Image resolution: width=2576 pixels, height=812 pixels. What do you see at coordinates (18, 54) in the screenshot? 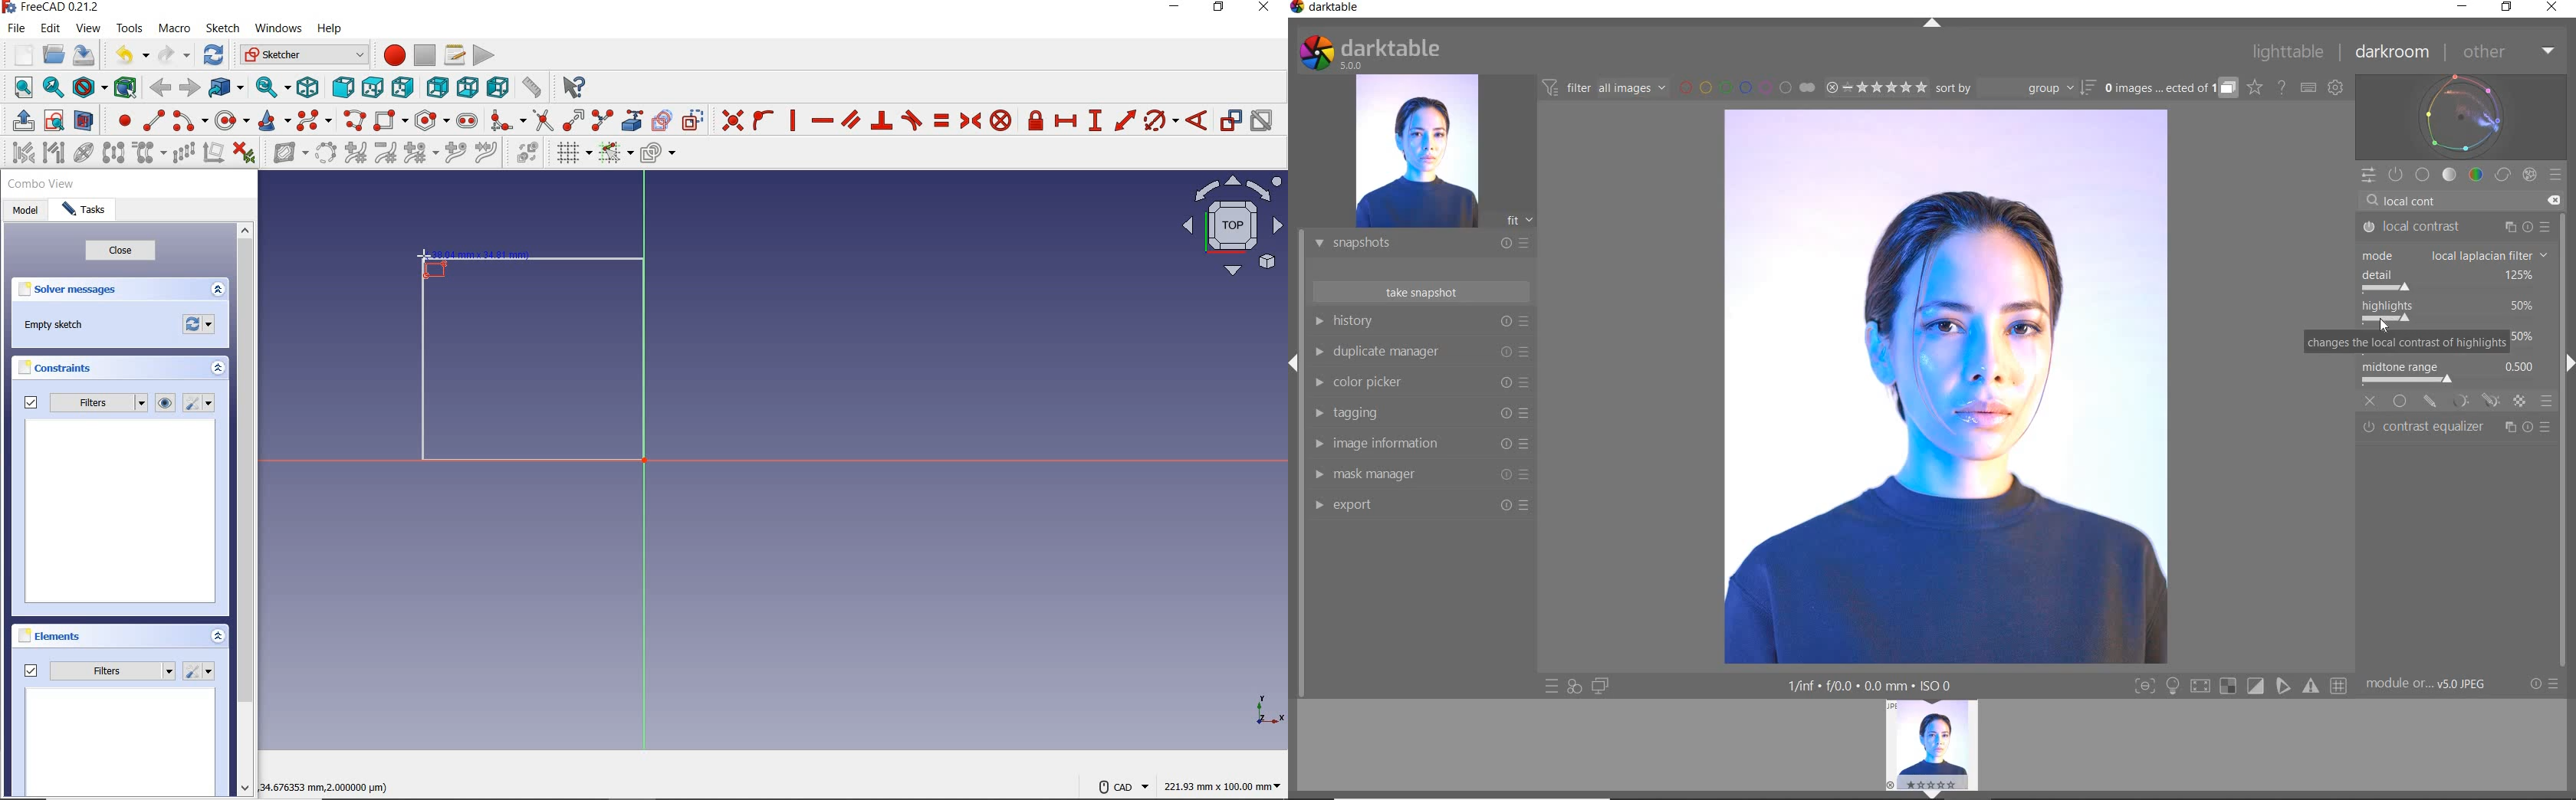
I see `new` at bounding box center [18, 54].